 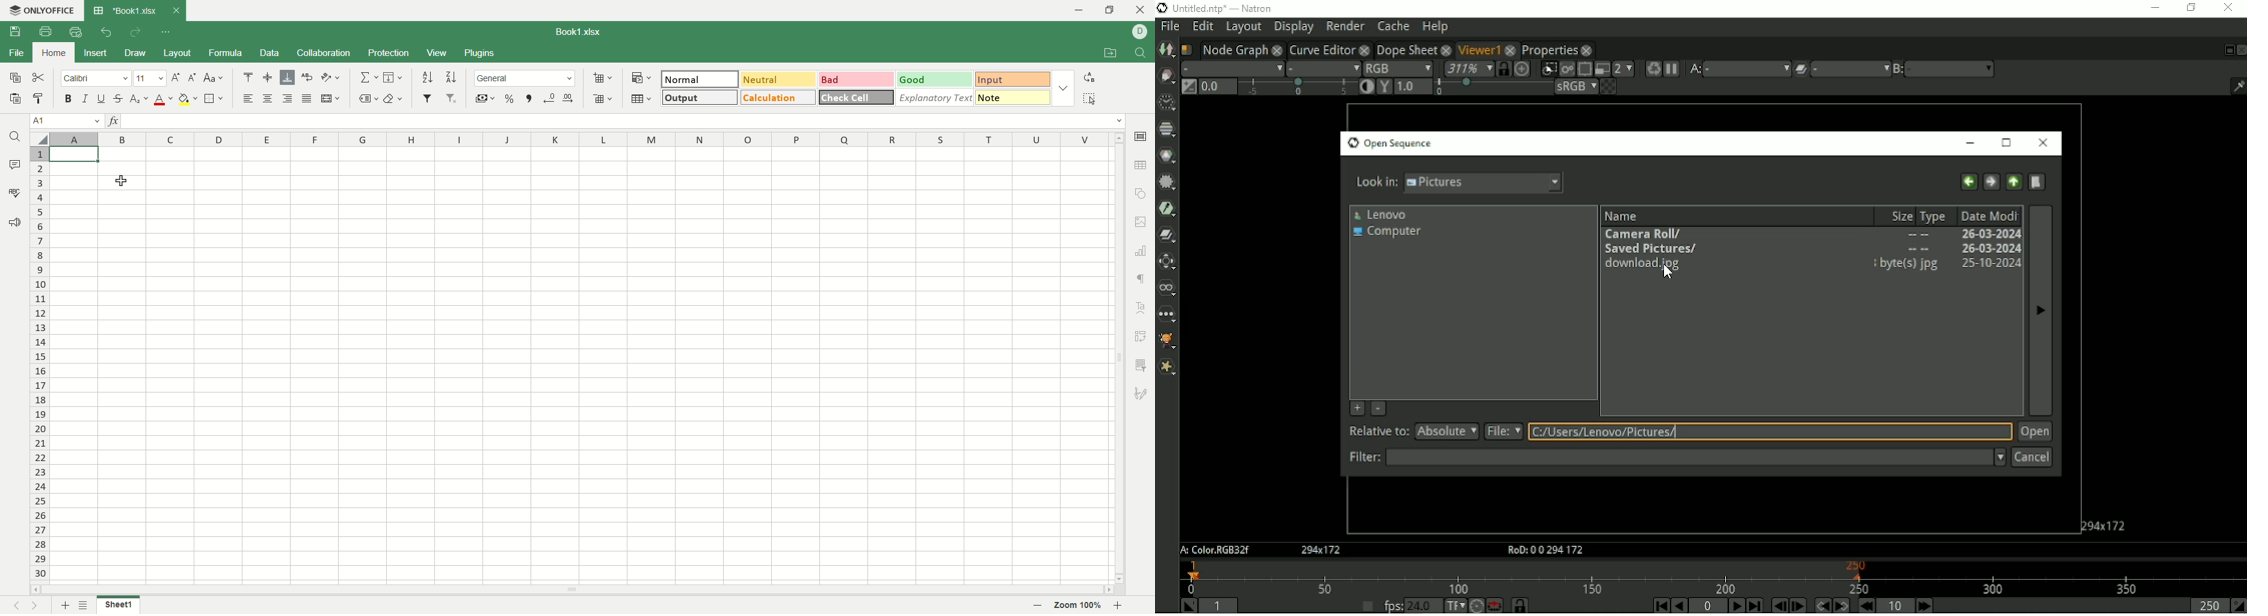 I want to click on text art, so click(x=1144, y=308).